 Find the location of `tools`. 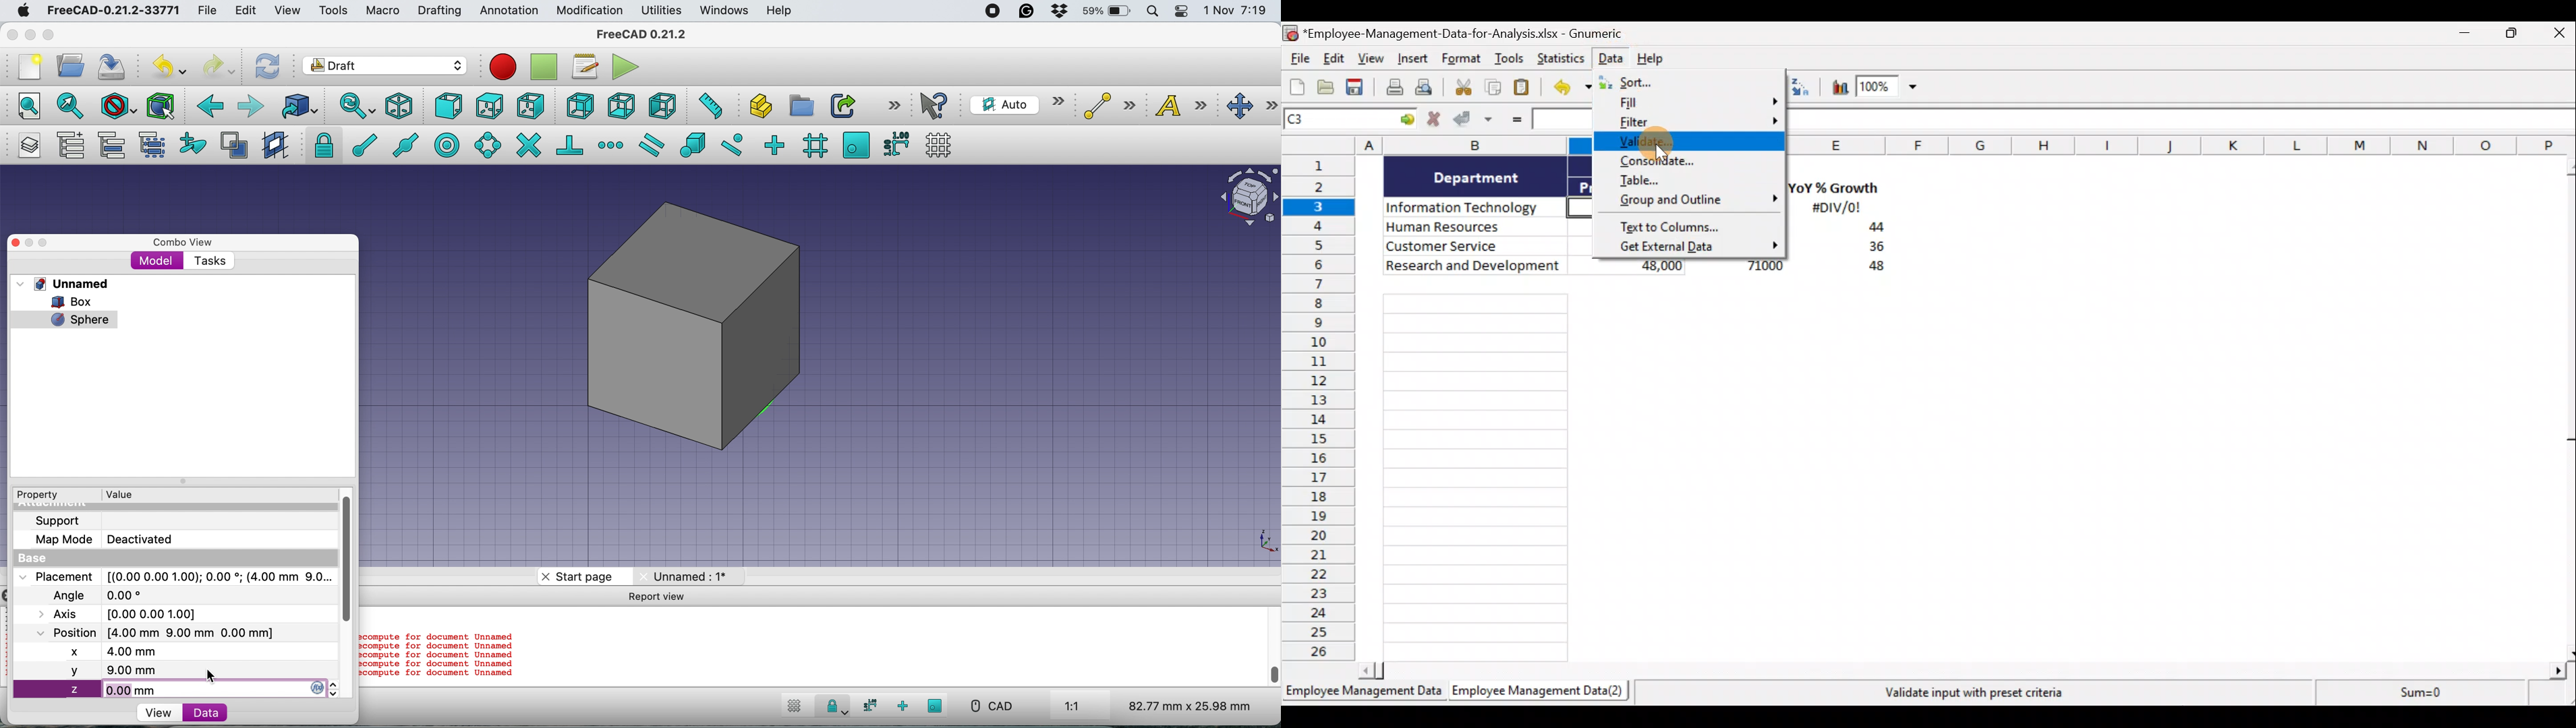

tools is located at coordinates (333, 12).